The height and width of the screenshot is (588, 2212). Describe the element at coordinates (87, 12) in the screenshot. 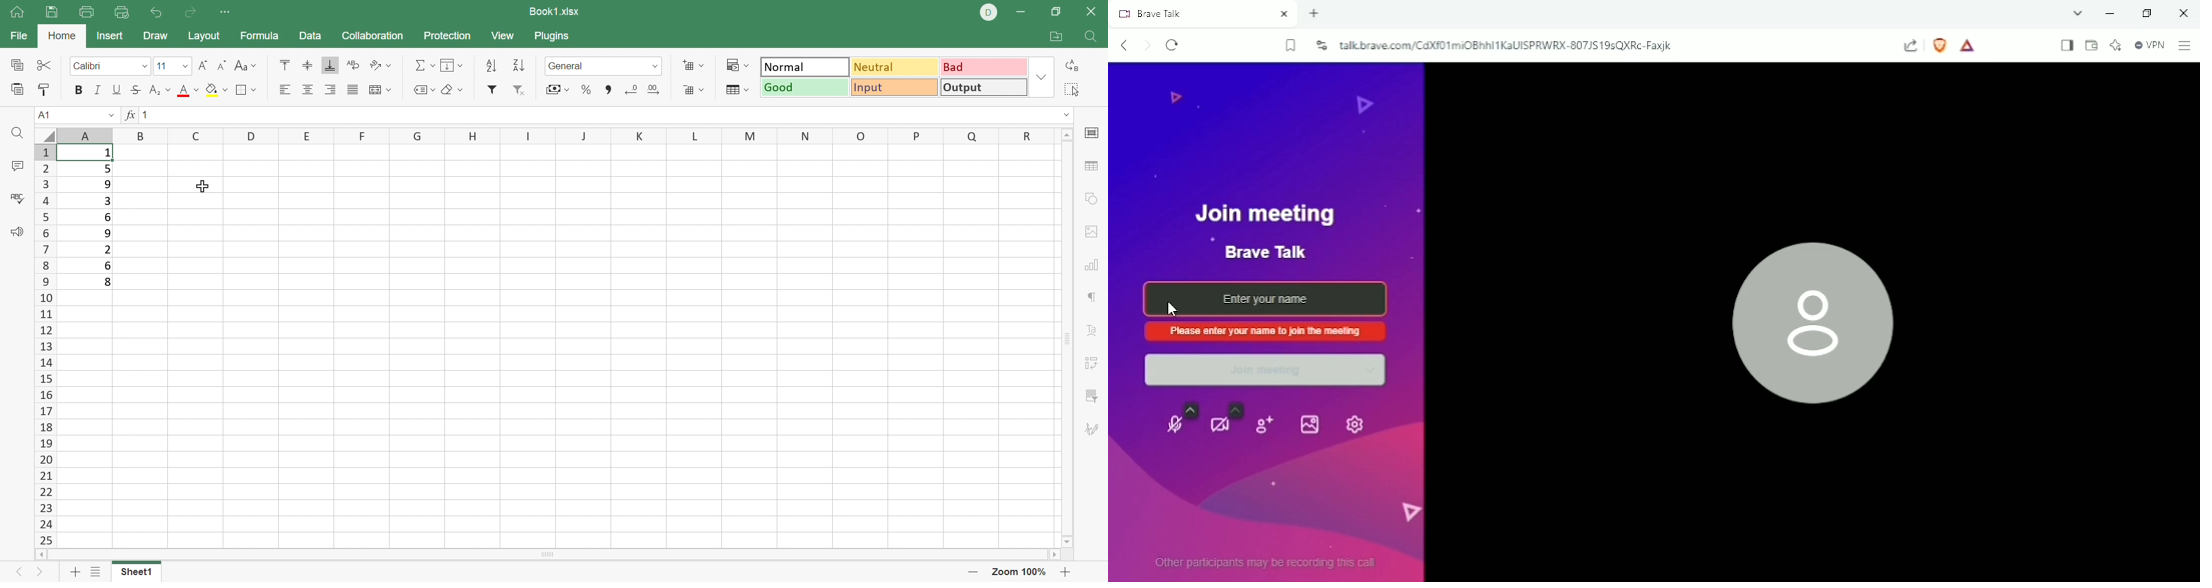

I see `Print` at that location.